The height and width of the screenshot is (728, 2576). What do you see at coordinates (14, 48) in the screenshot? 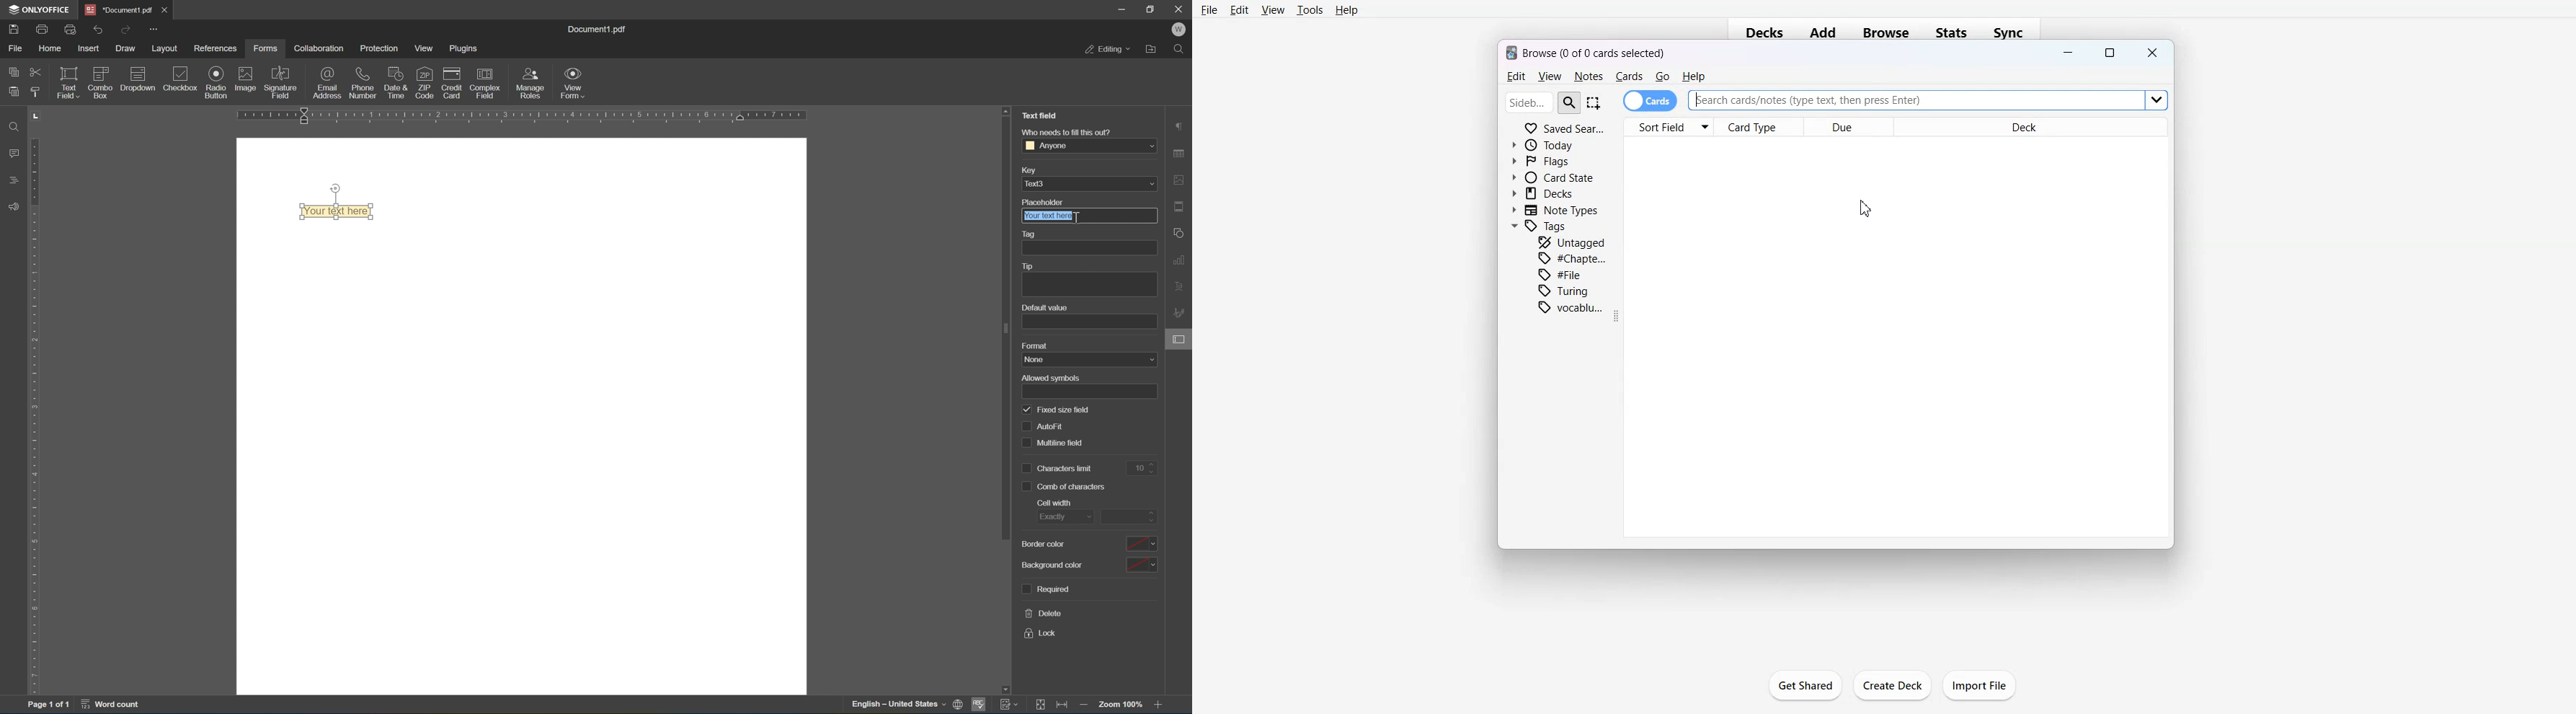
I see `file` at bounding box center [14, 48].